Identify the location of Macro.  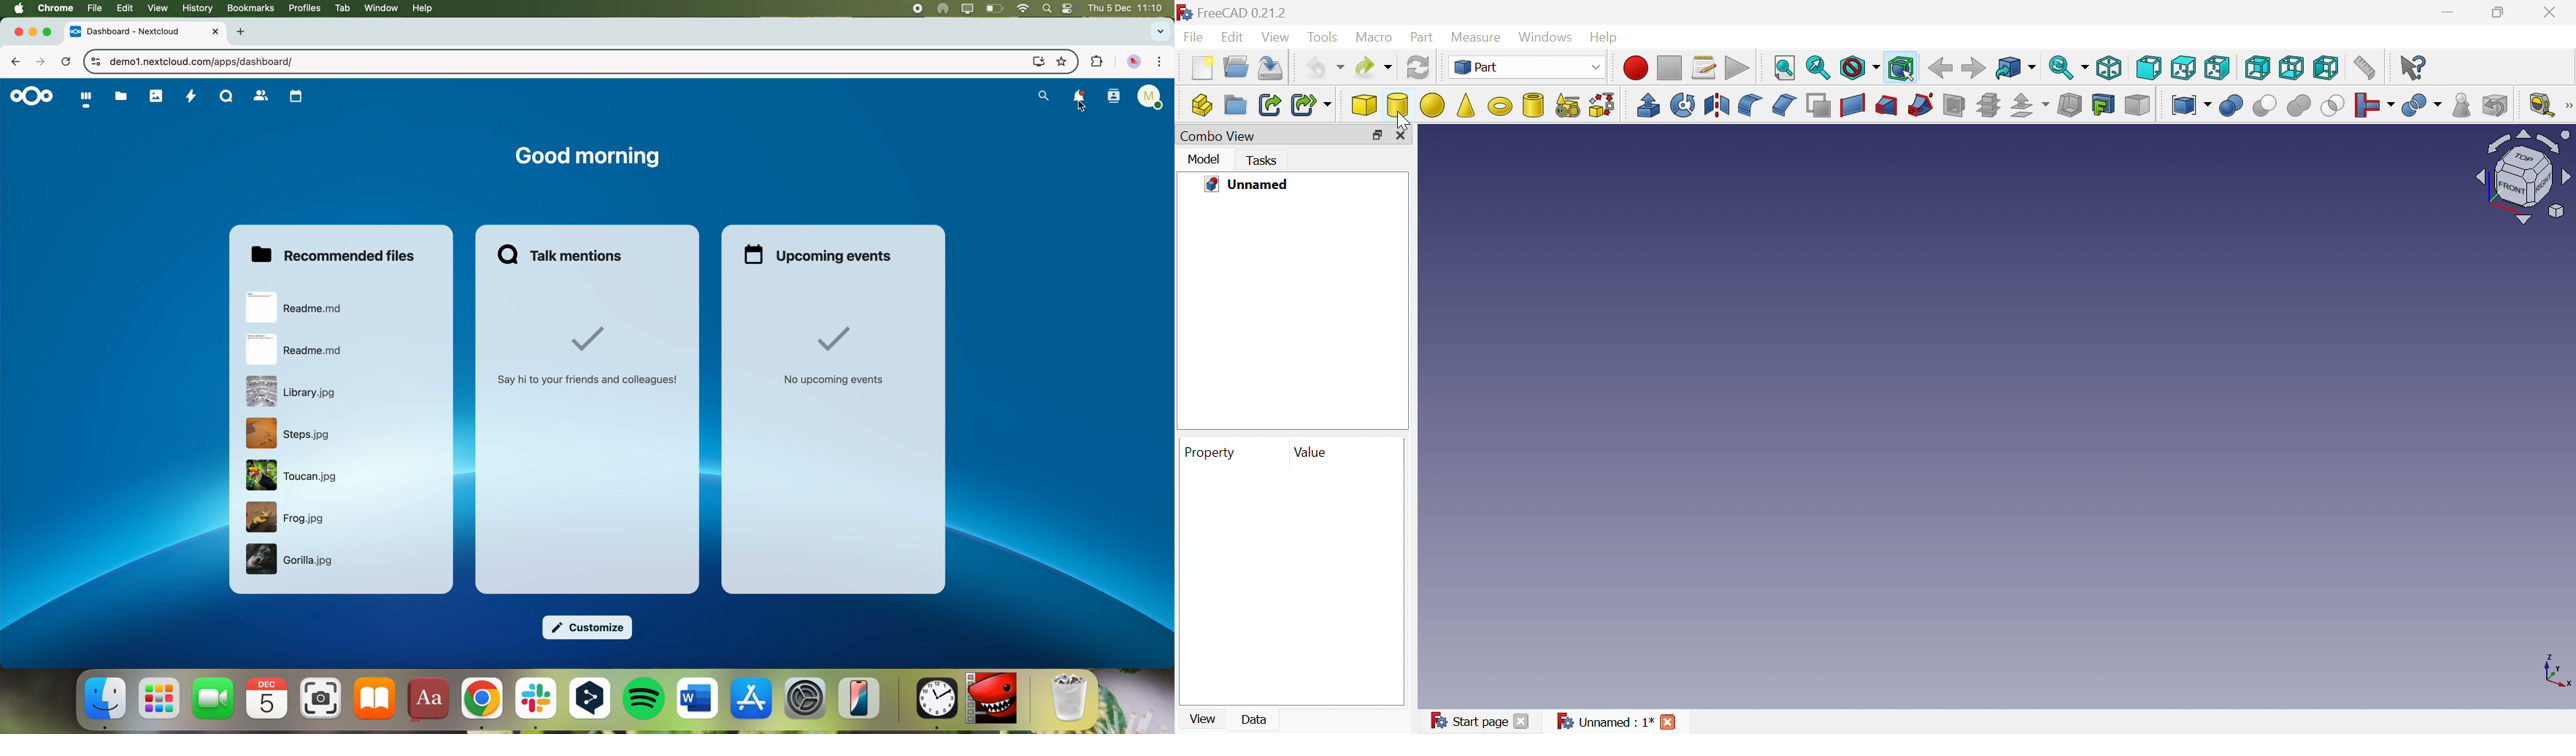
(1375, 40).